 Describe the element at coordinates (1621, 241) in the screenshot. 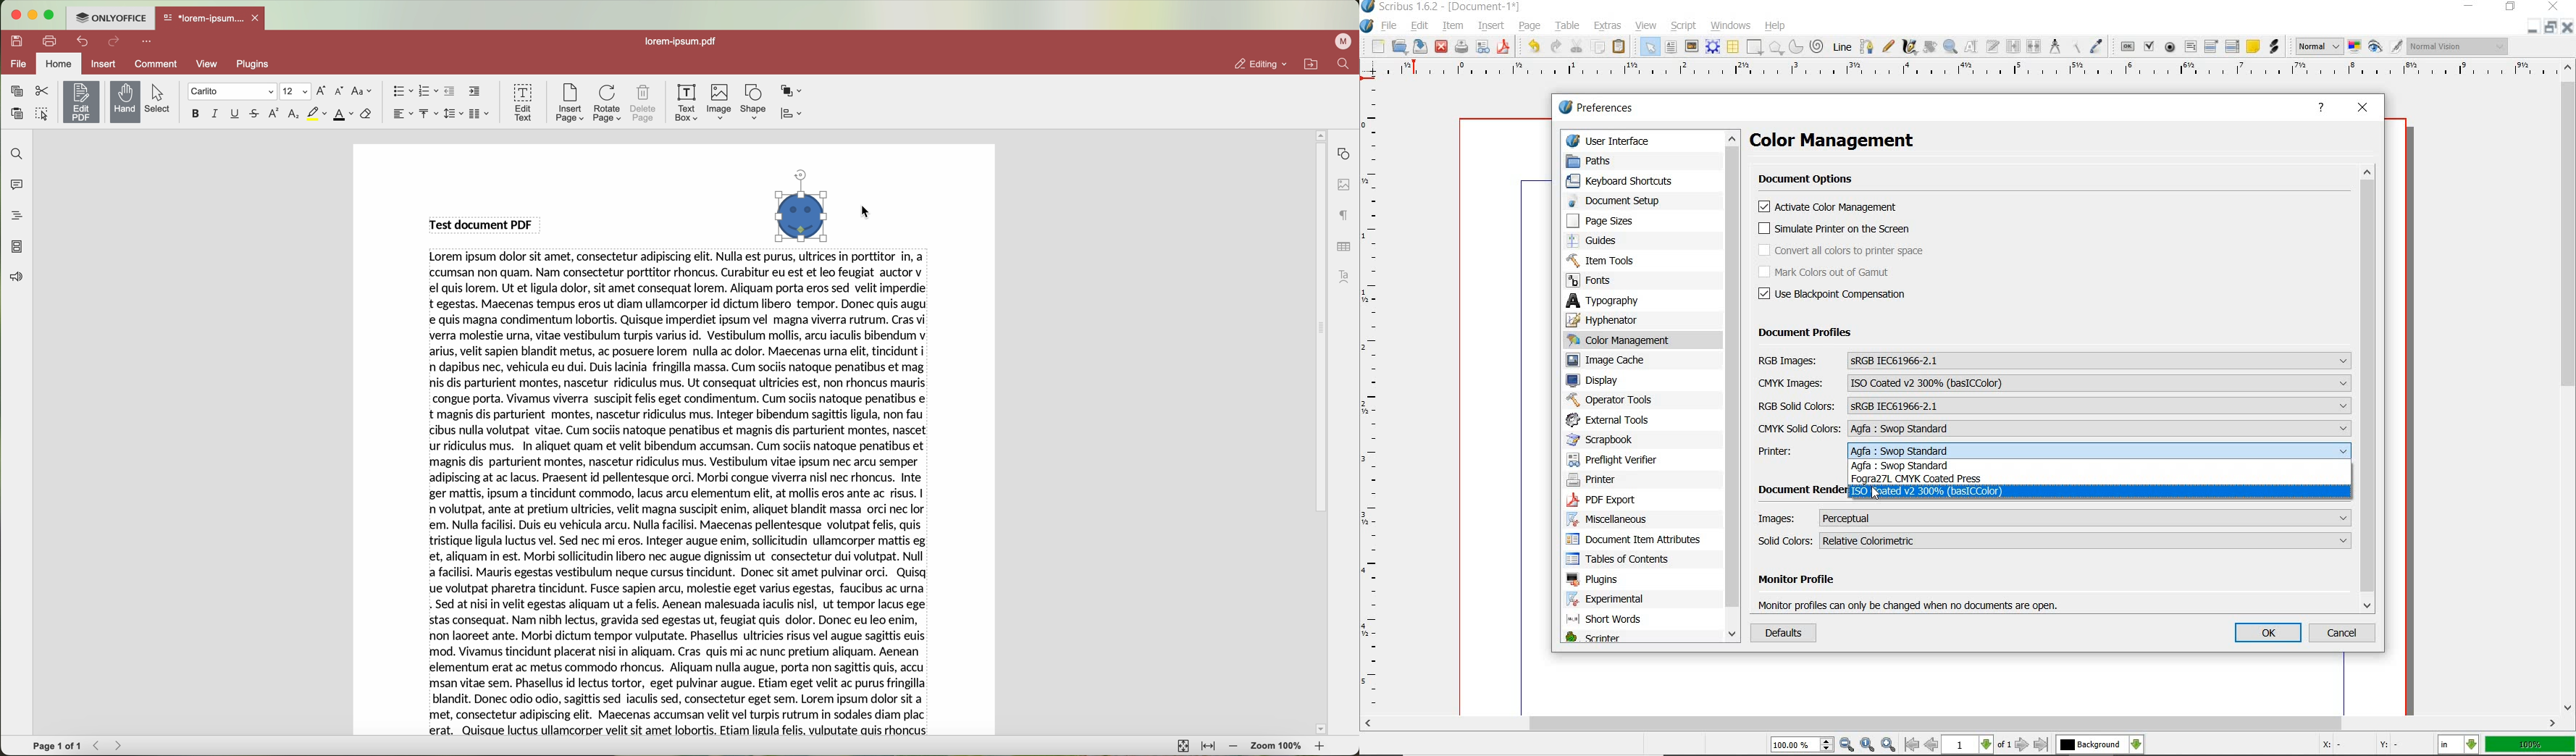

I see `guides` at that location.